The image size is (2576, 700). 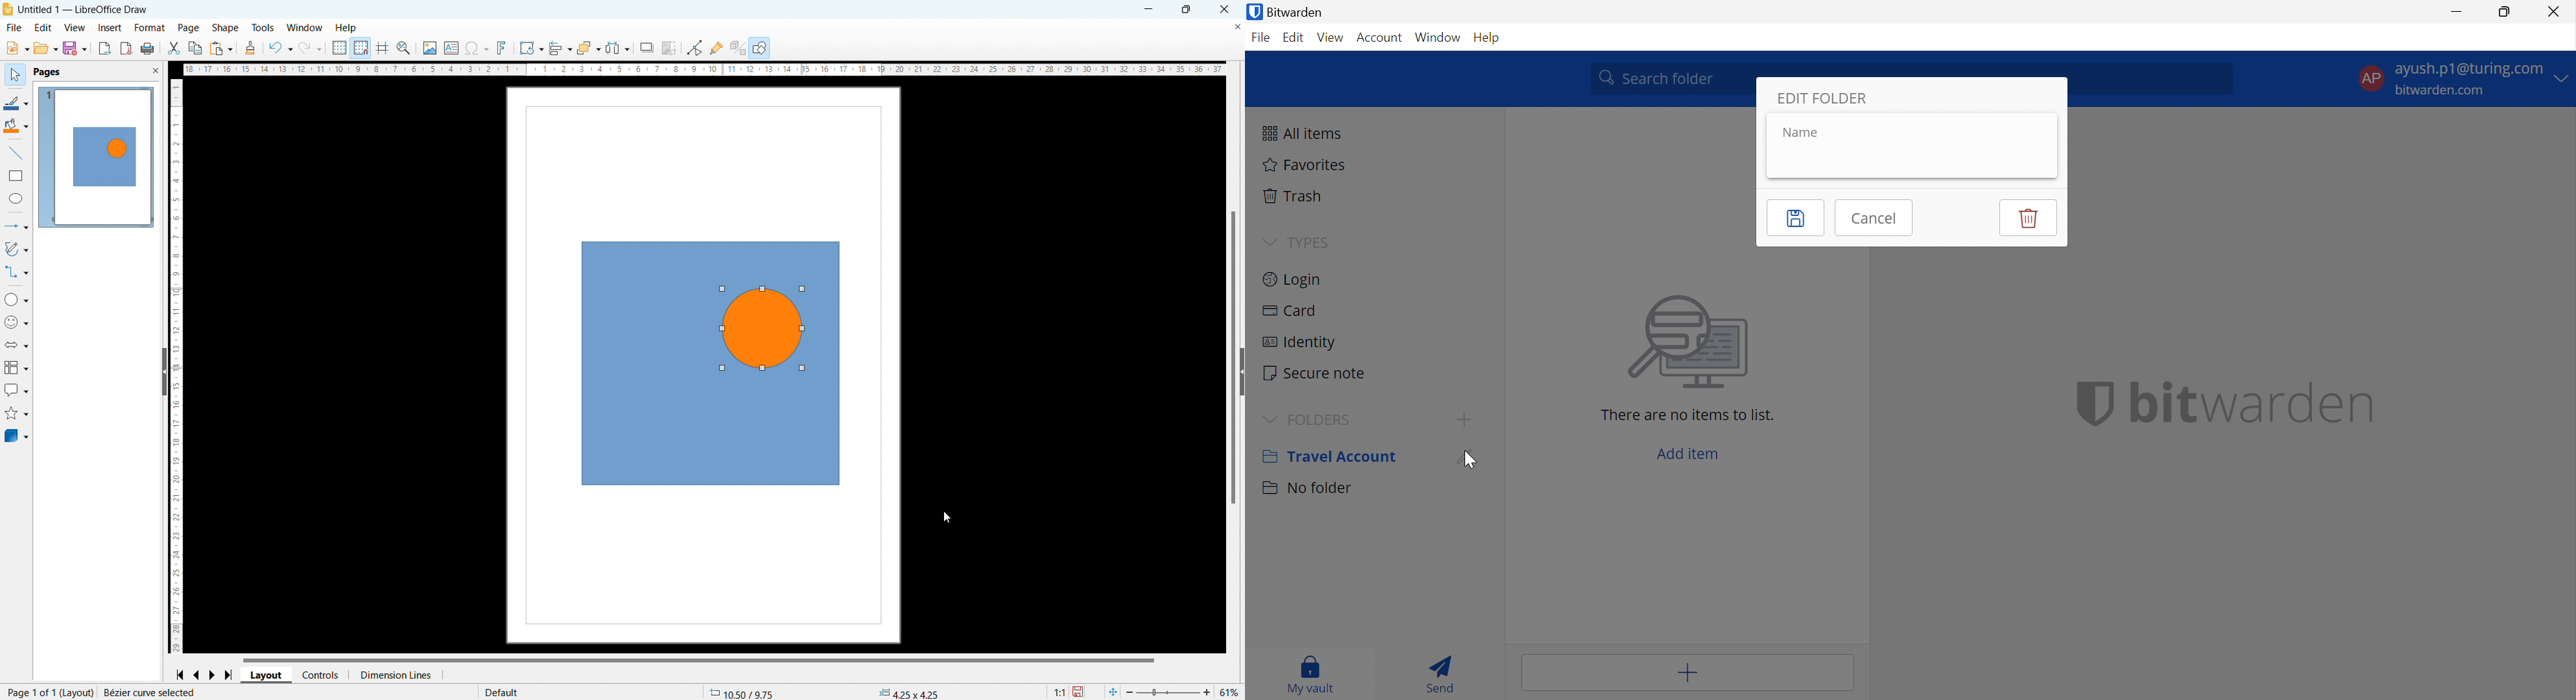 I want to click on export, so click(x=105, y=49).